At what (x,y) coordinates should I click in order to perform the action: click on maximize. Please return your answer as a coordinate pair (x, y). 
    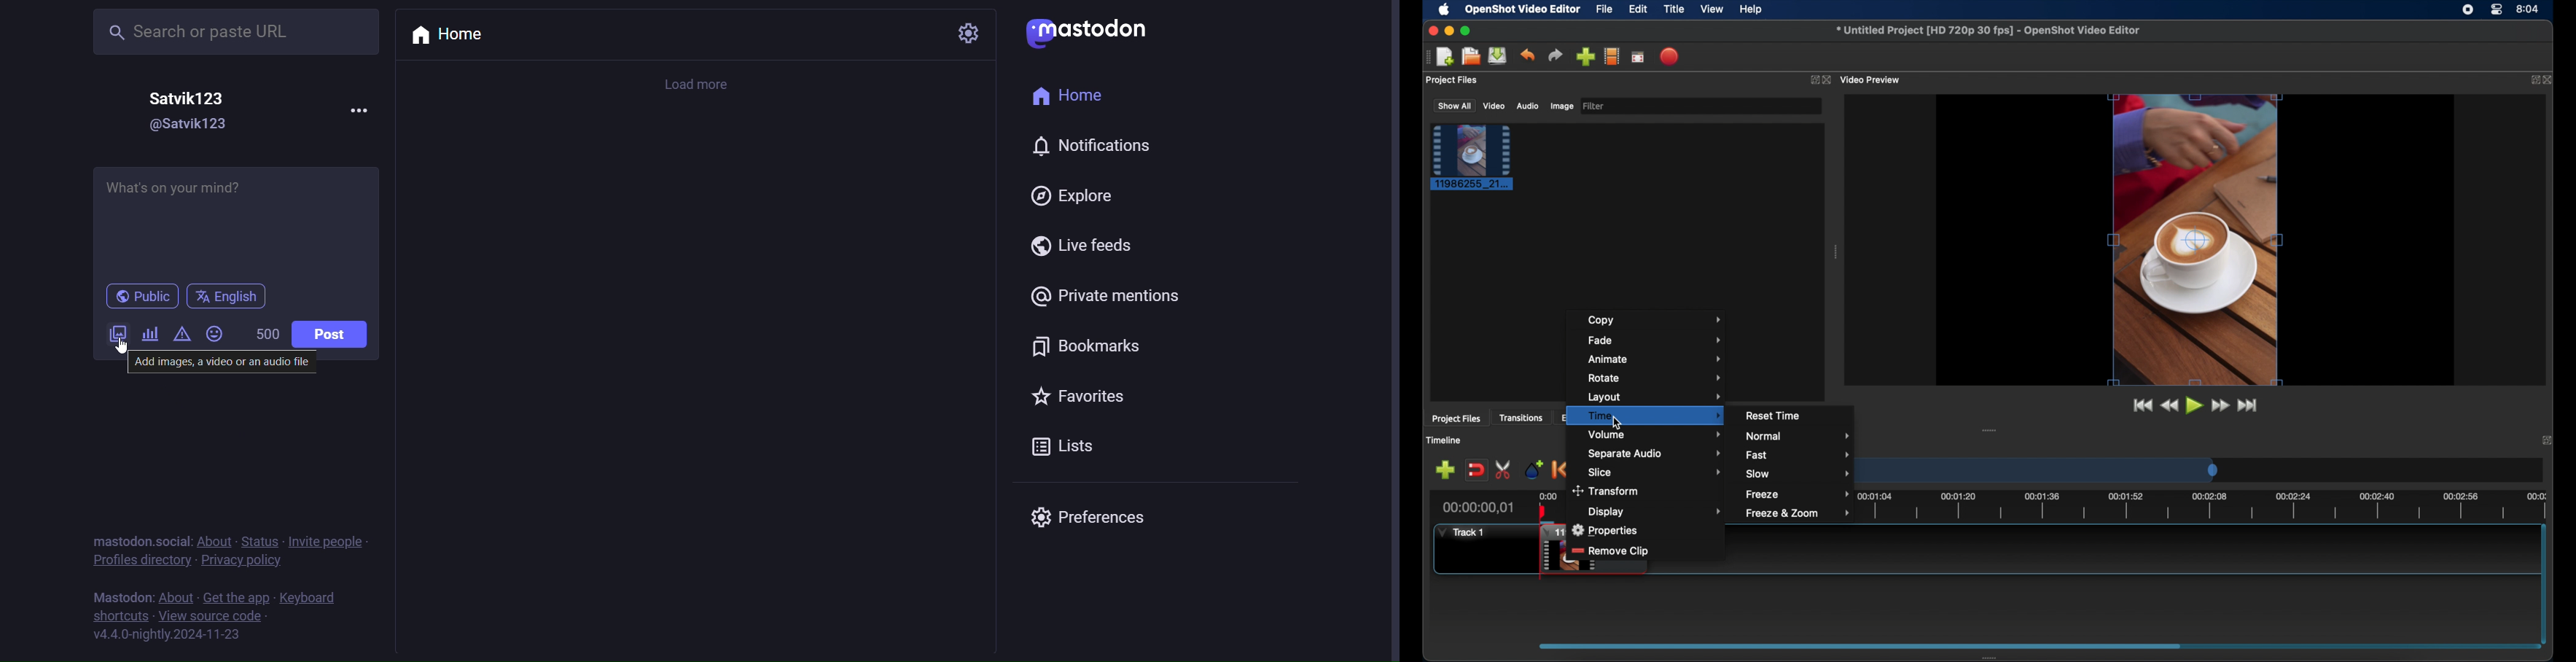
    Looking at the image, I should click on (1467, 31).